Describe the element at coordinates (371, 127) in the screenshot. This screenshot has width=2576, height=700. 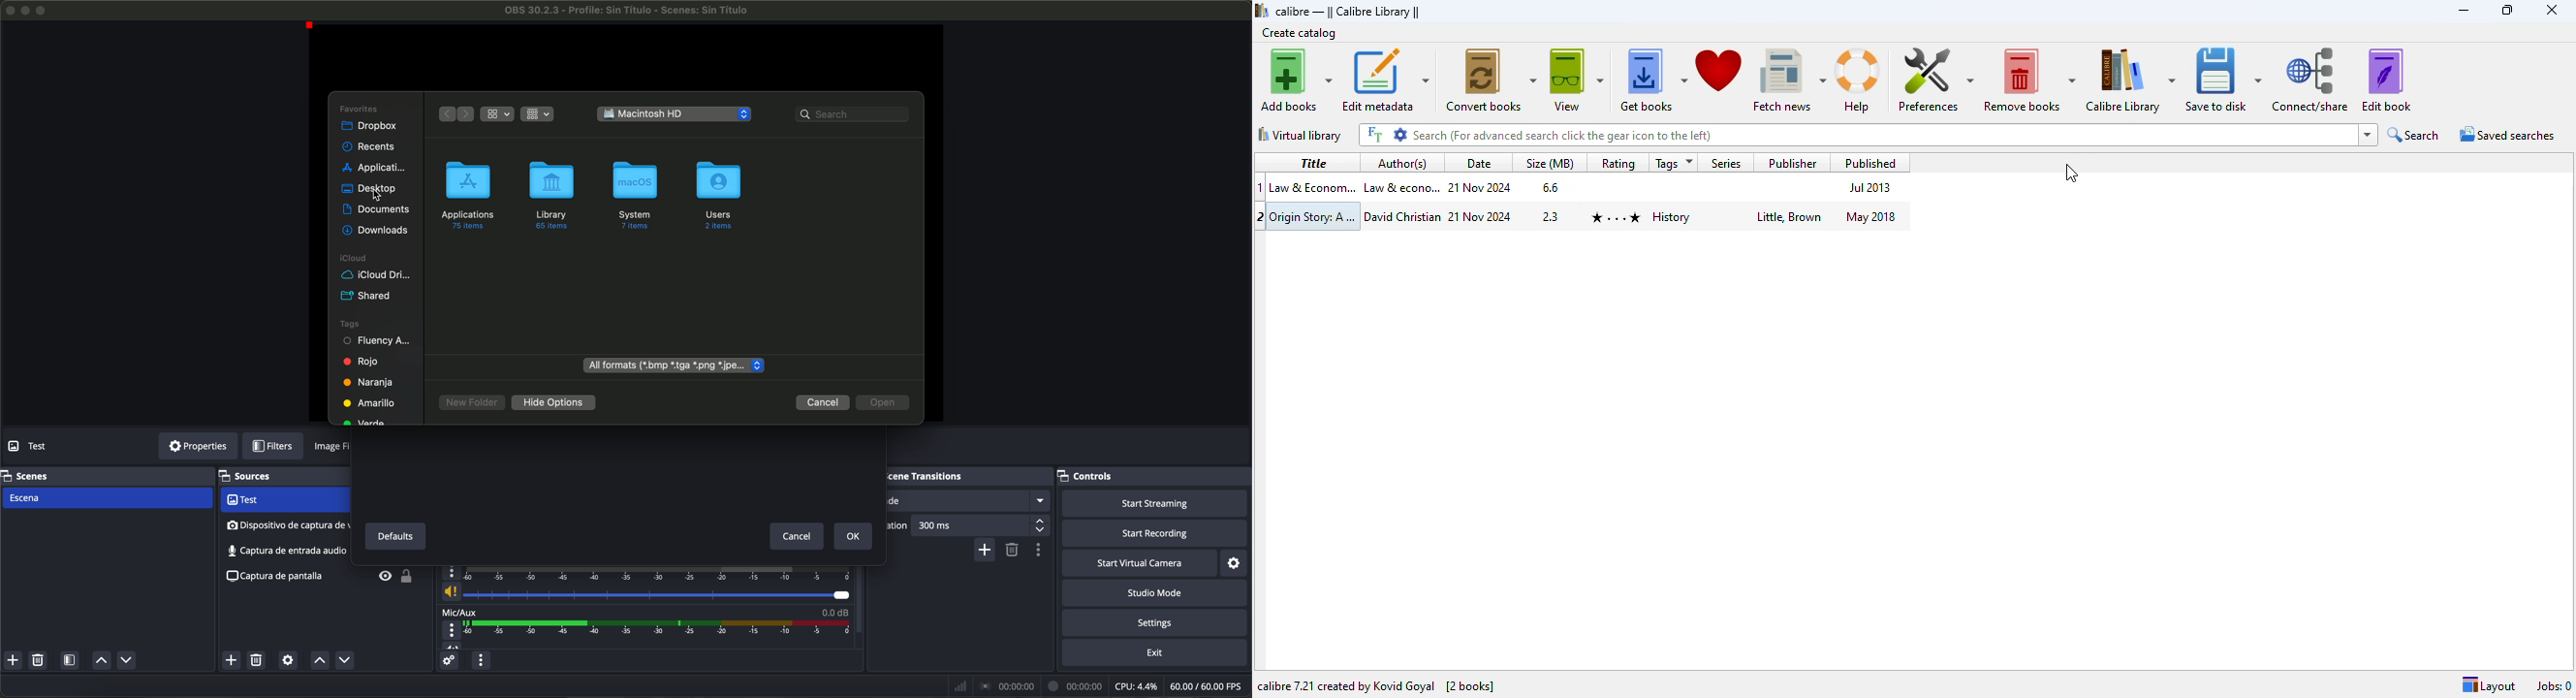
I see `dropbox` at that location.